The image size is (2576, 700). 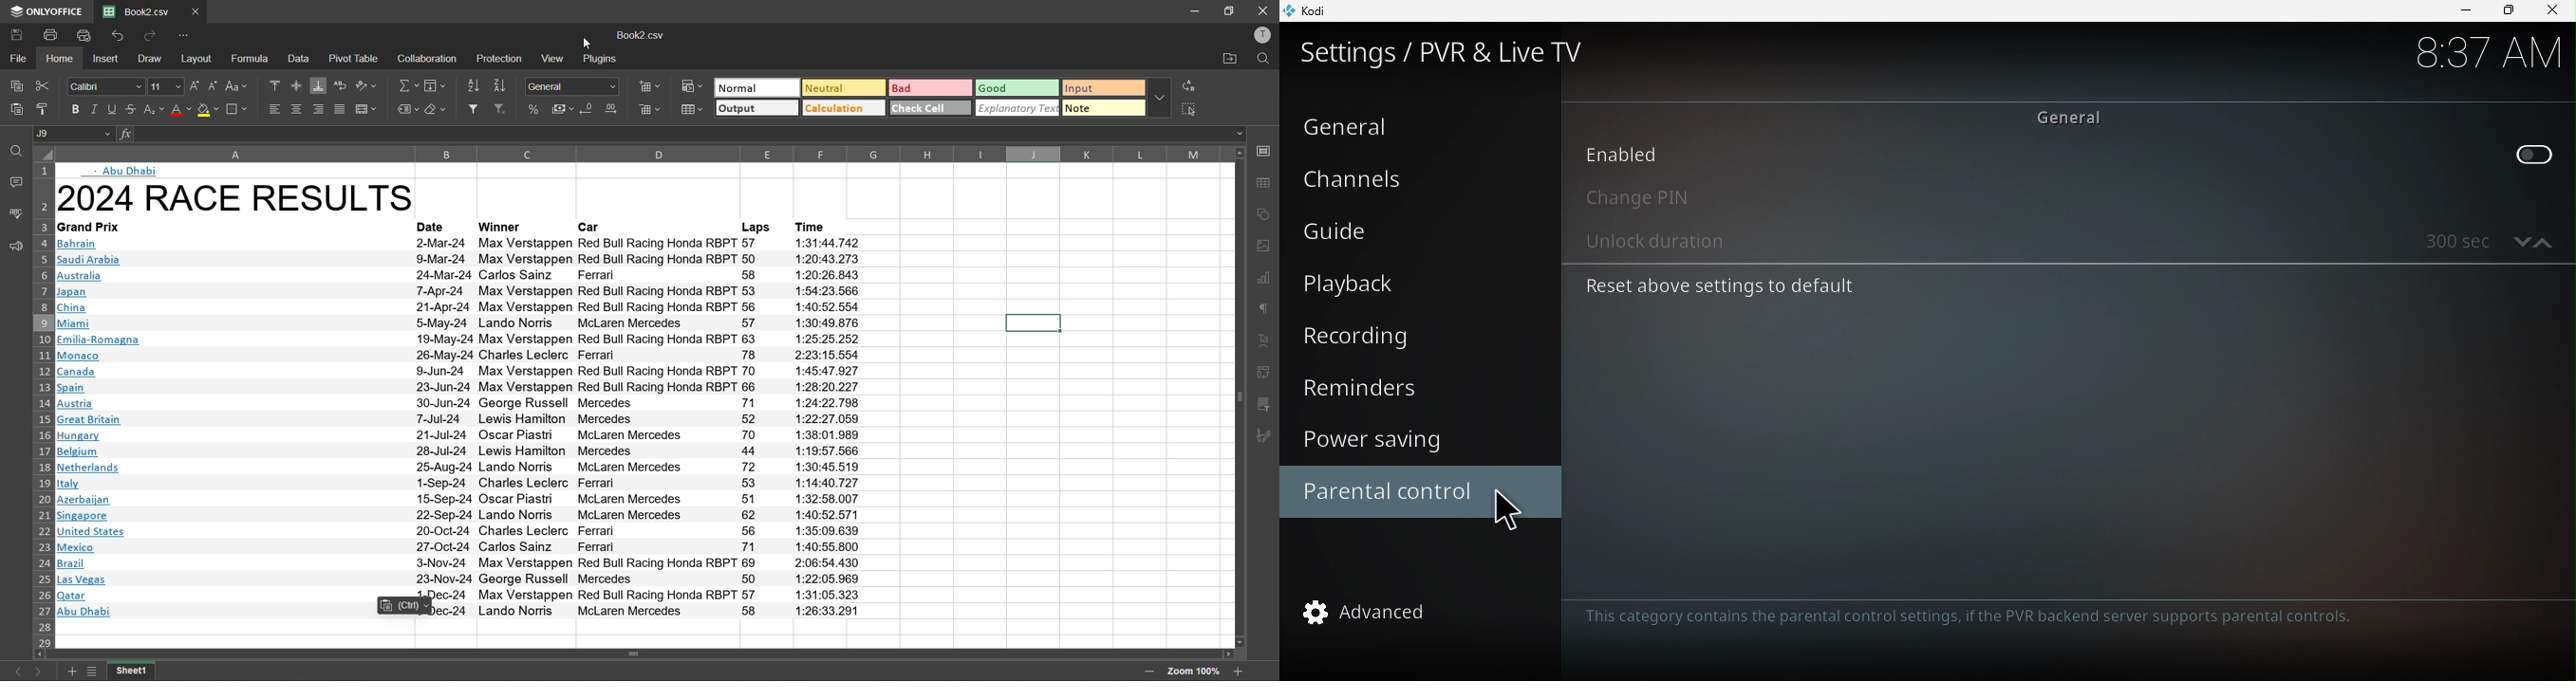 I want to click on Time, so click(x=2473, y=57).